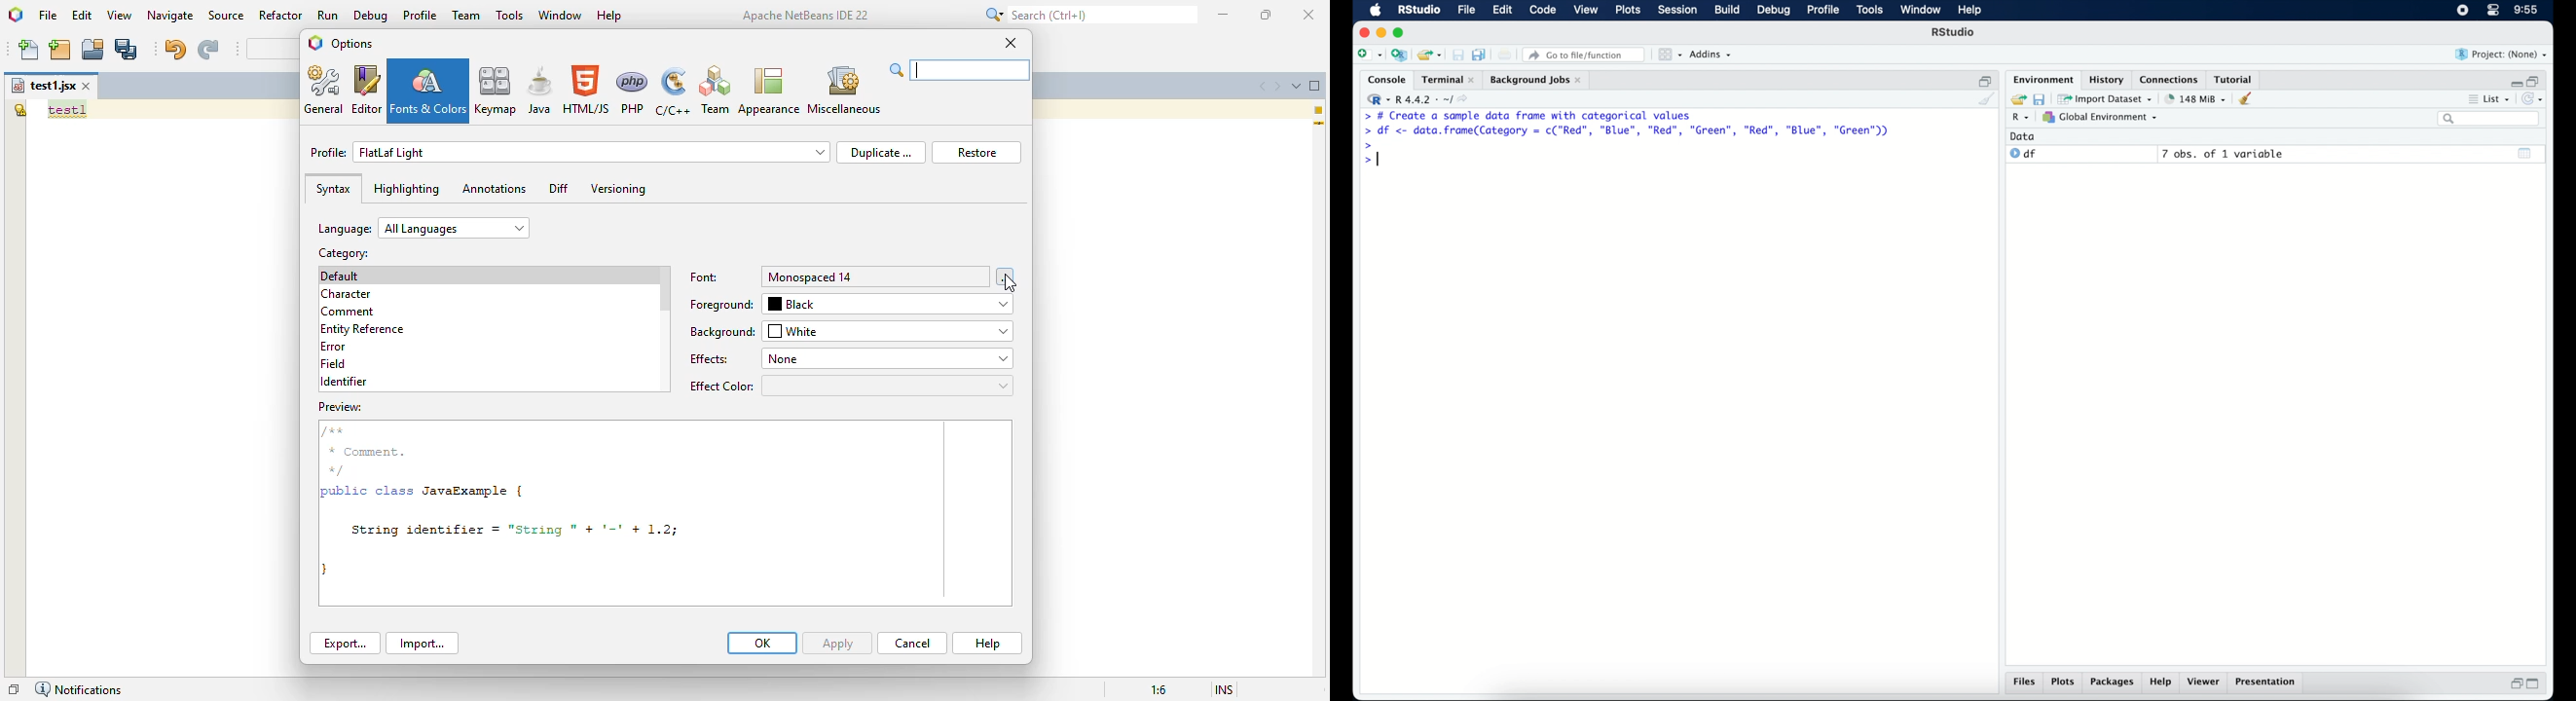  Describe the element at coordinates (2063, 683) in the screenshot. I see `plots` at that location.